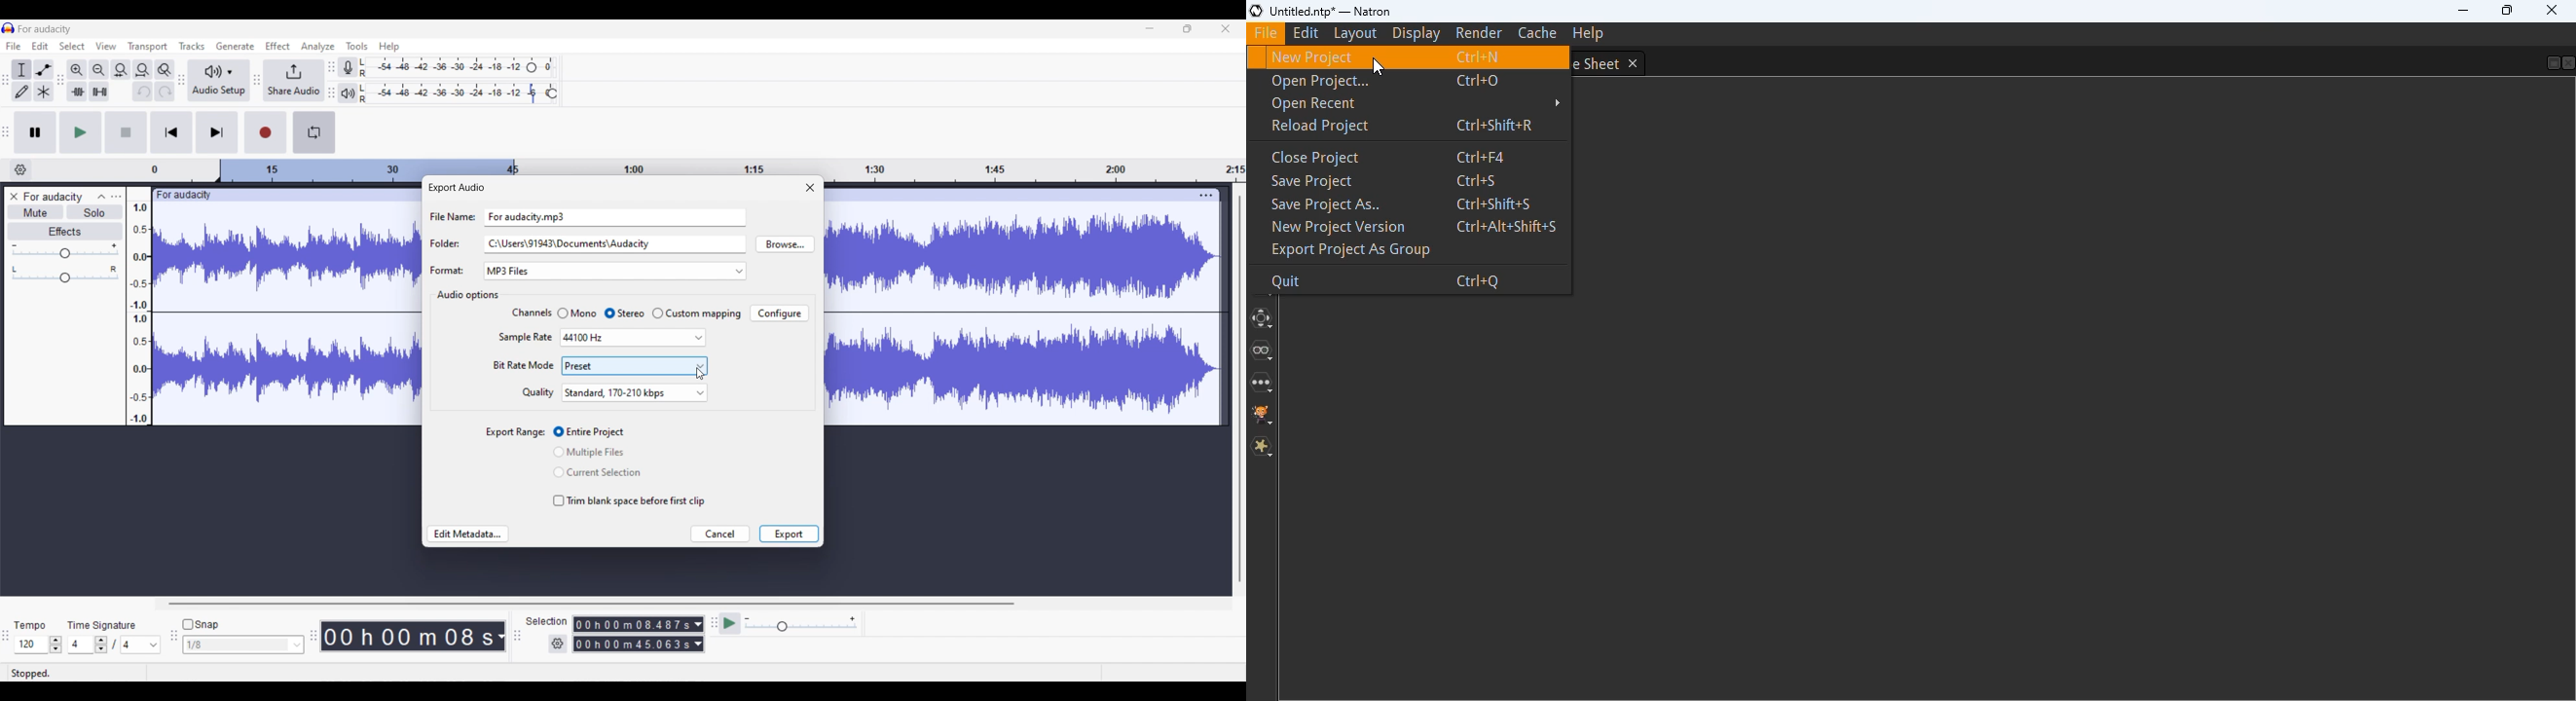 Image resolution: width=2576 pixels, height=728 pixels. What do you see at coordinates (597, 473) in the screenshot?
I see `Toggle for 'Current Selection'` at bounding box center [597, 473].